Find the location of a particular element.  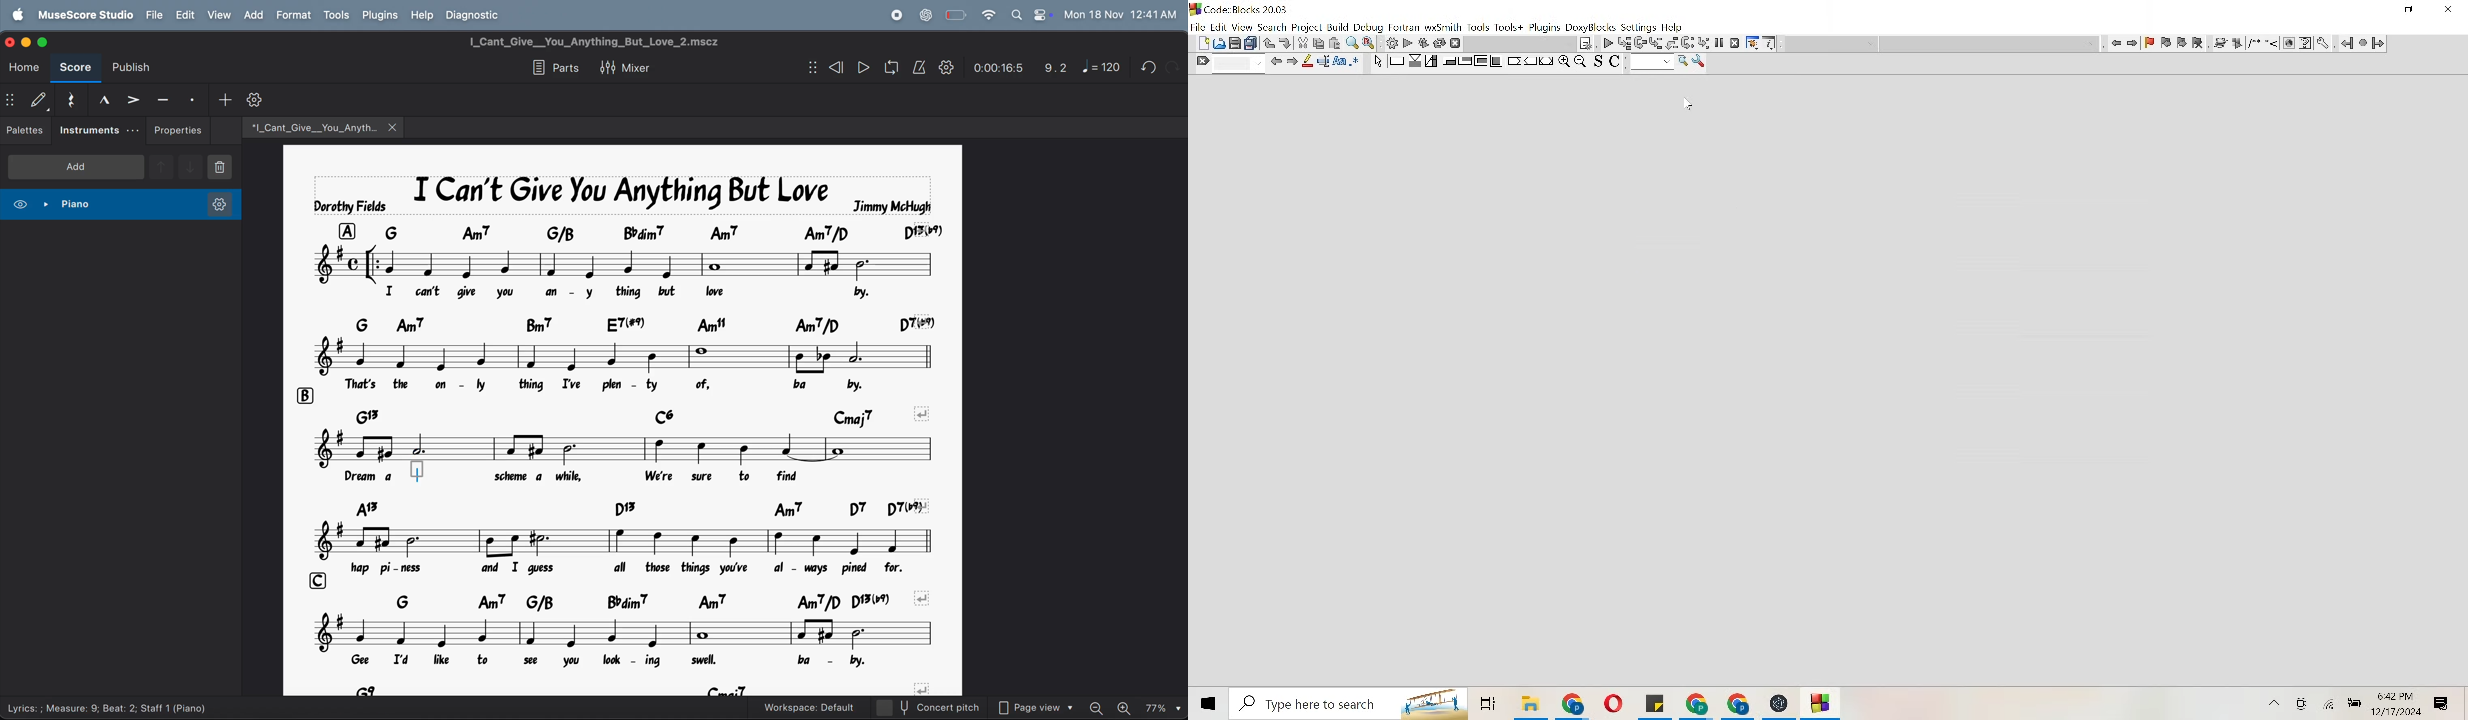

Move up or down is located at coordinates (1268, 43).